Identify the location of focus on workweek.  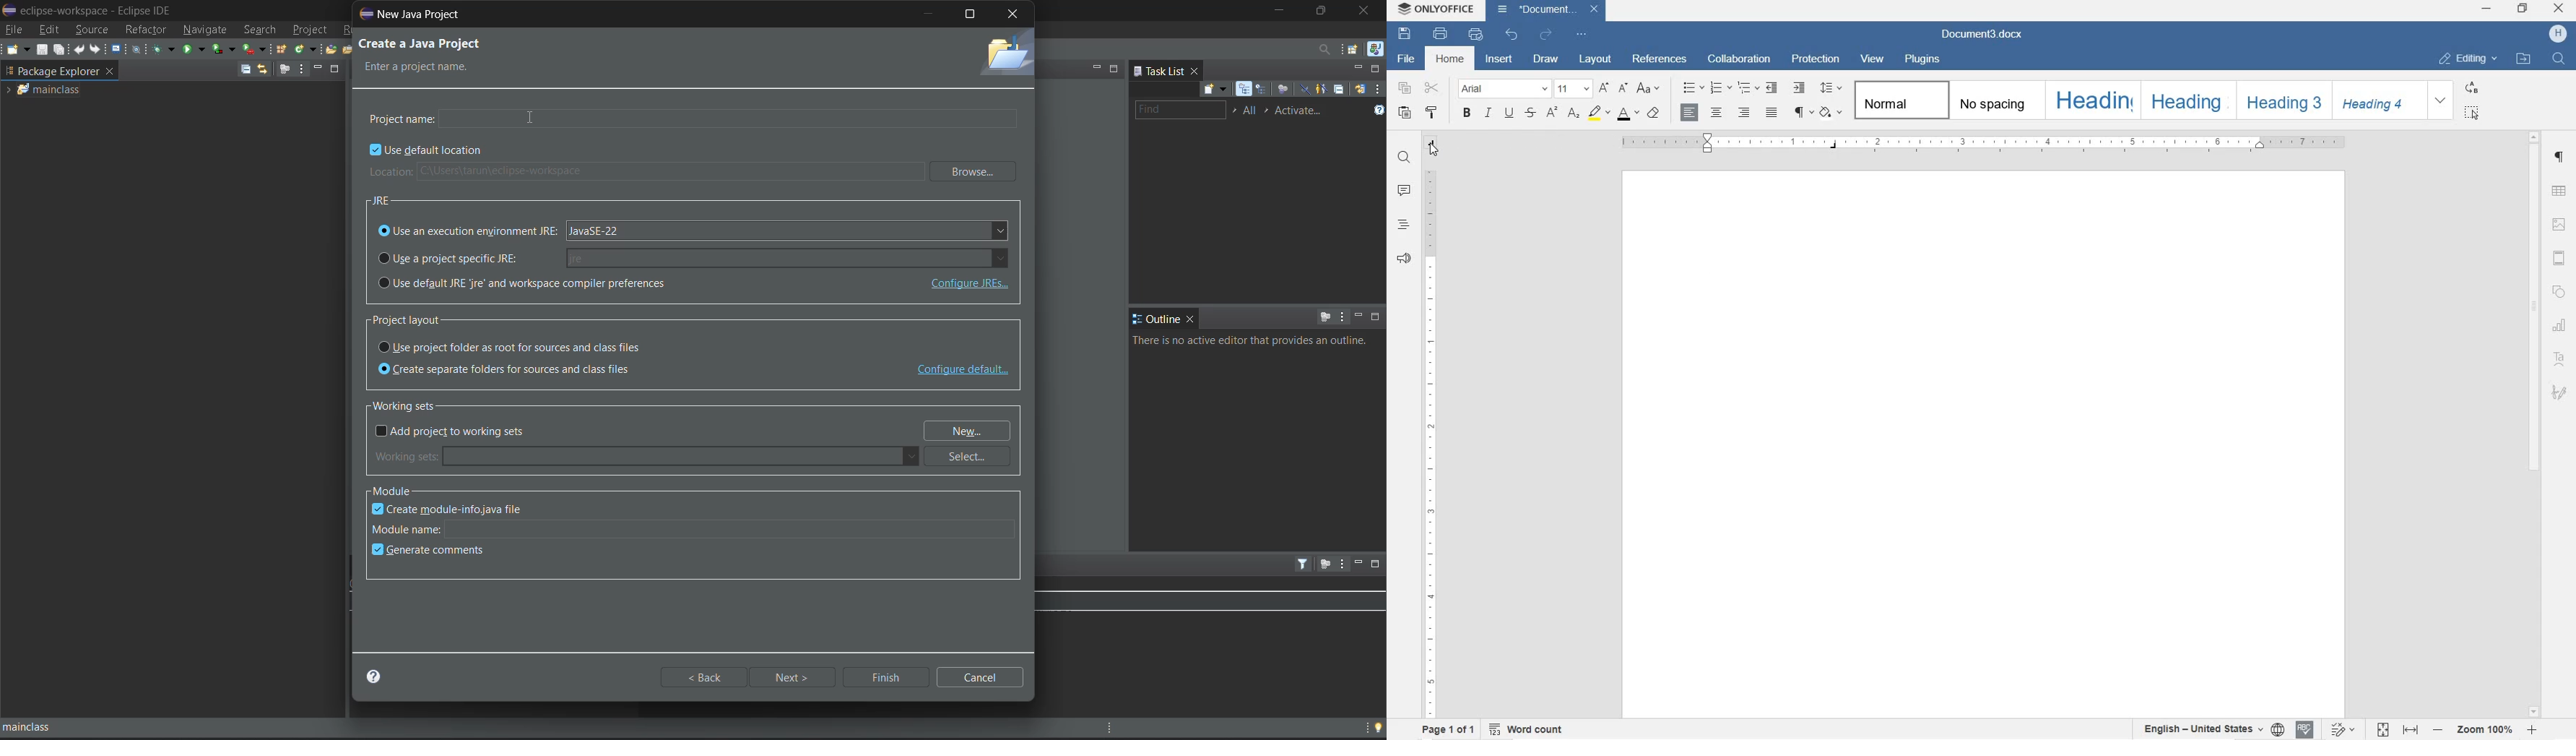
(1282, 88).